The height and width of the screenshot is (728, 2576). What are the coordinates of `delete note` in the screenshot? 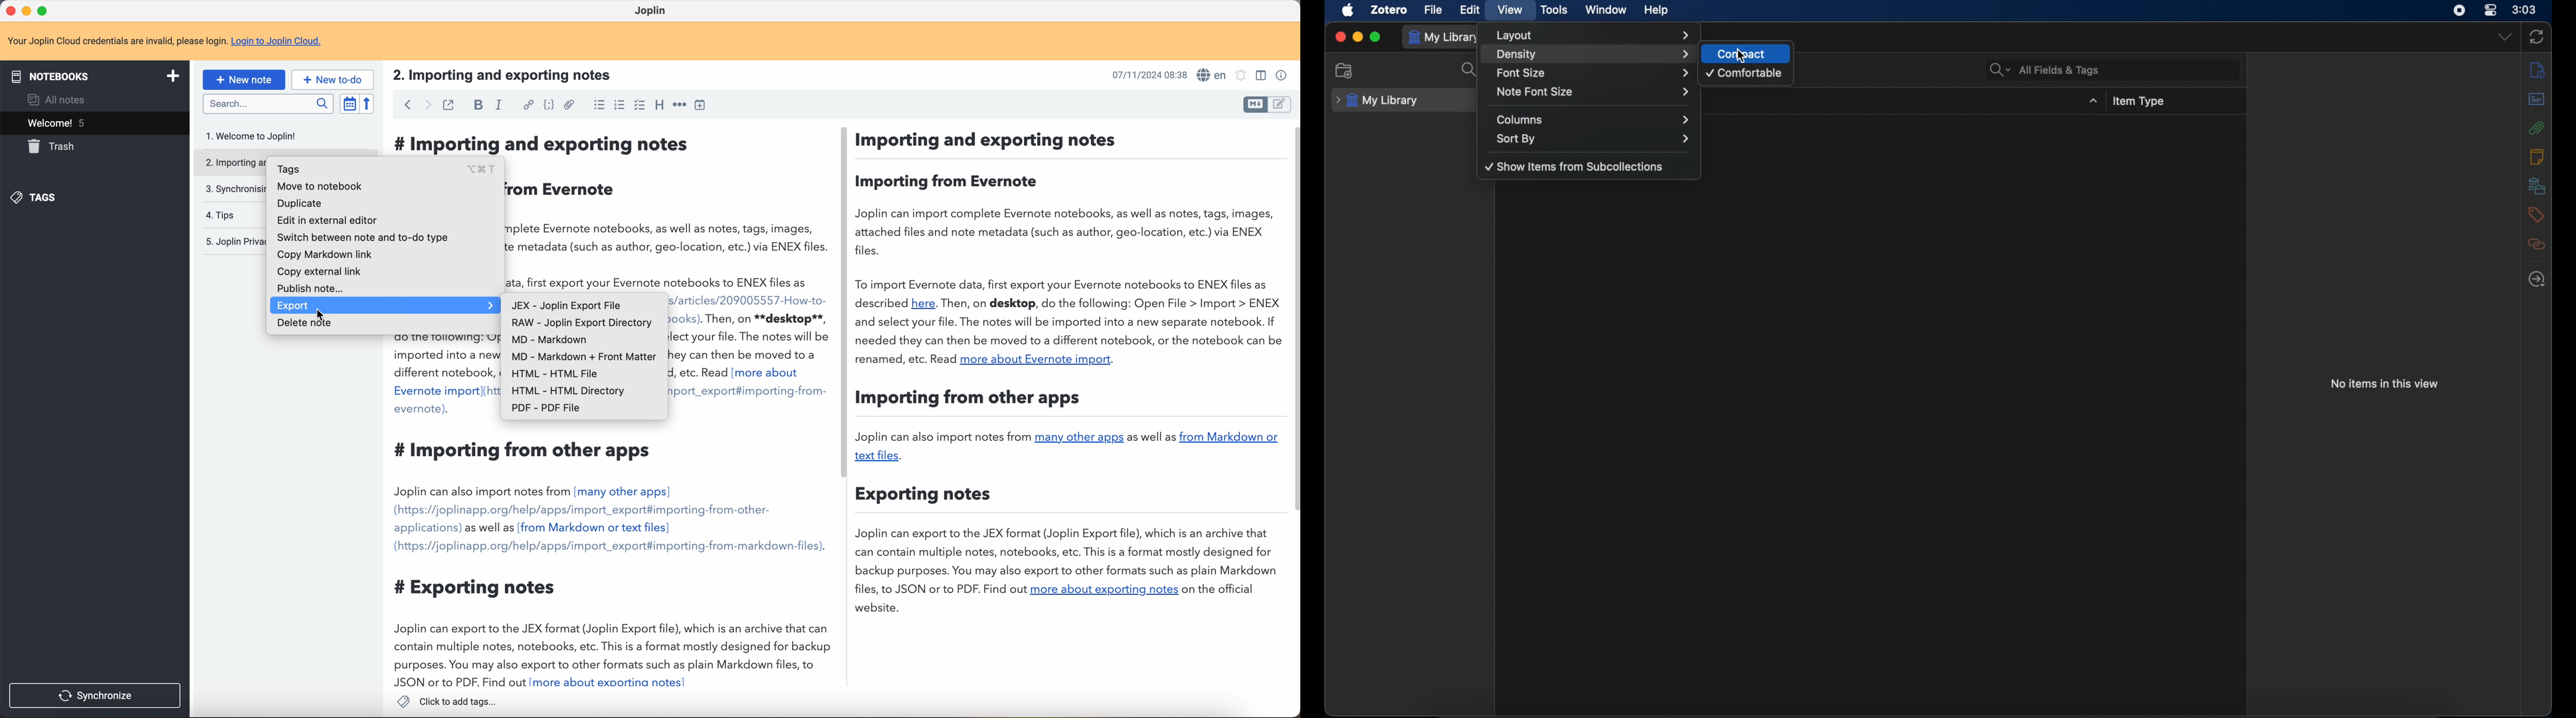 It's located at (311, 326).